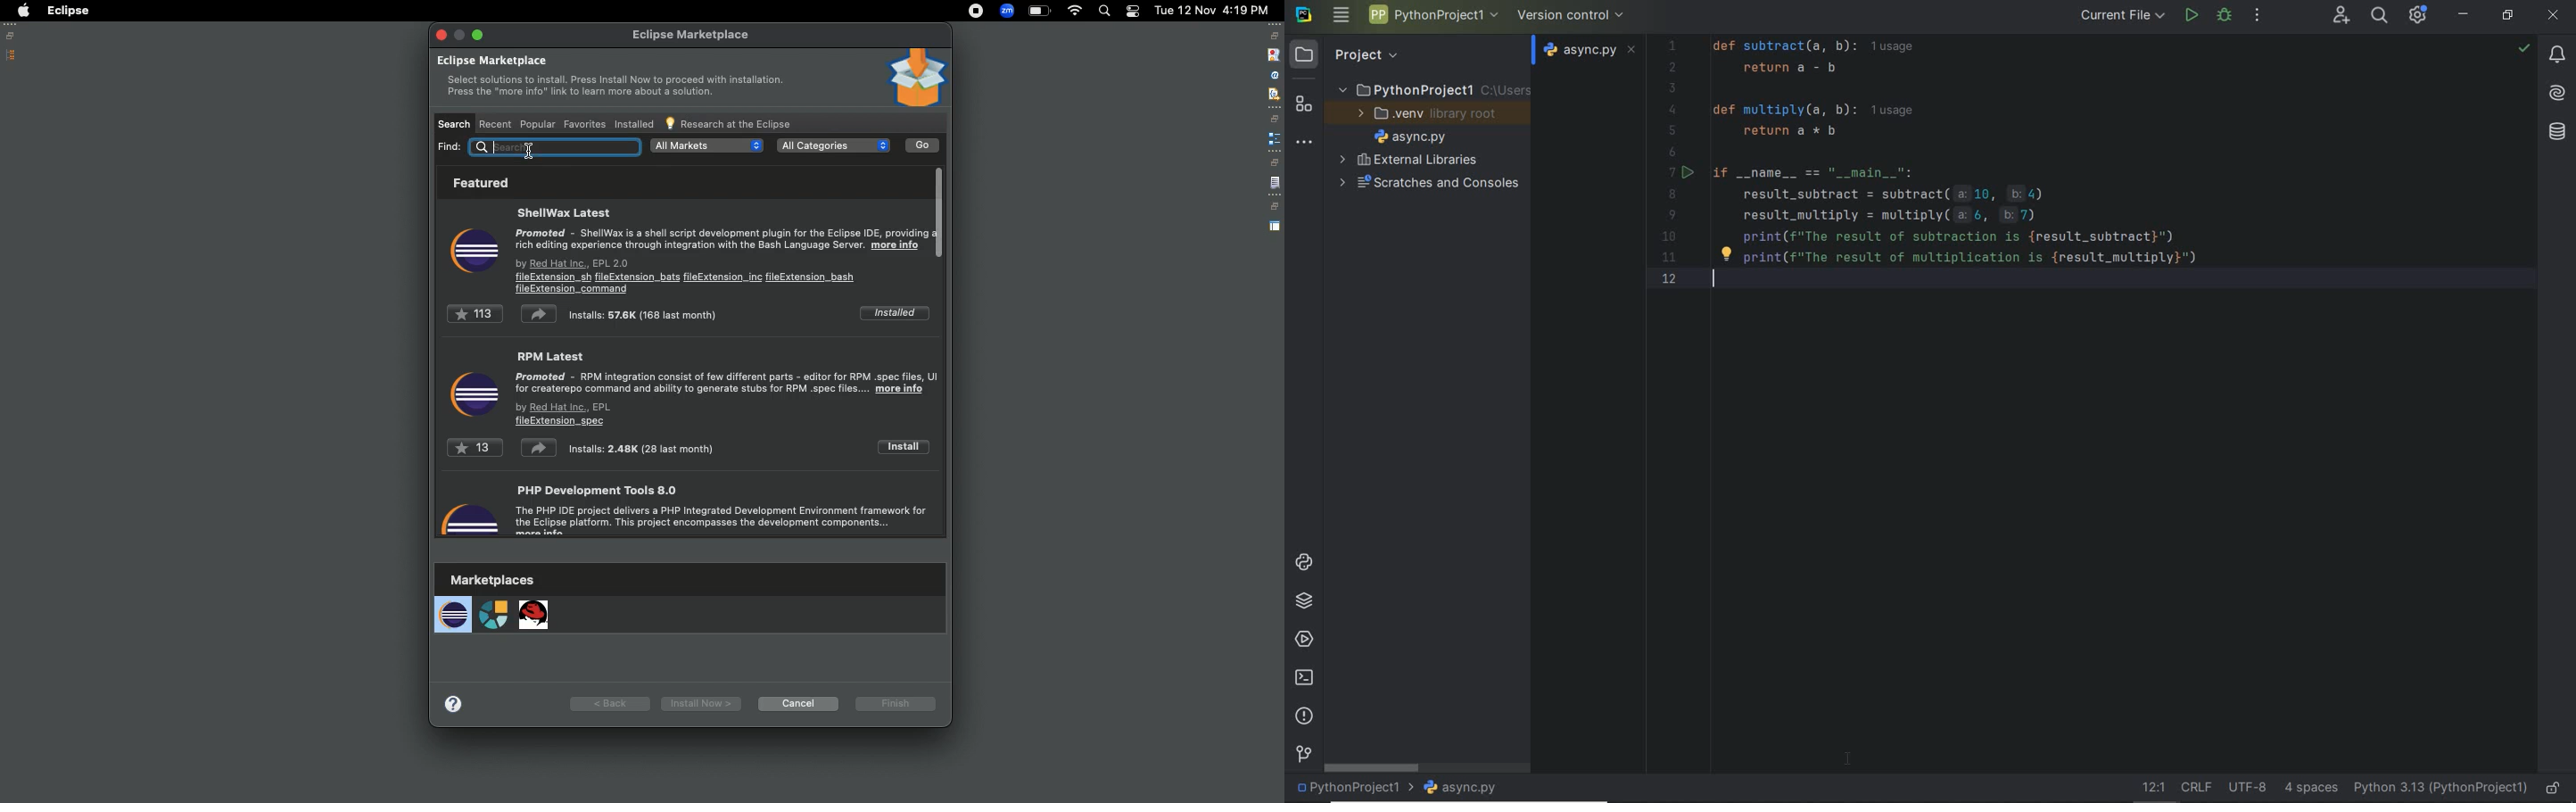 The width and height of the screenshot is (2576, 812). Describe the element at coordinates (22, 11) in the screenshot. I see `Apple logo` at that location.